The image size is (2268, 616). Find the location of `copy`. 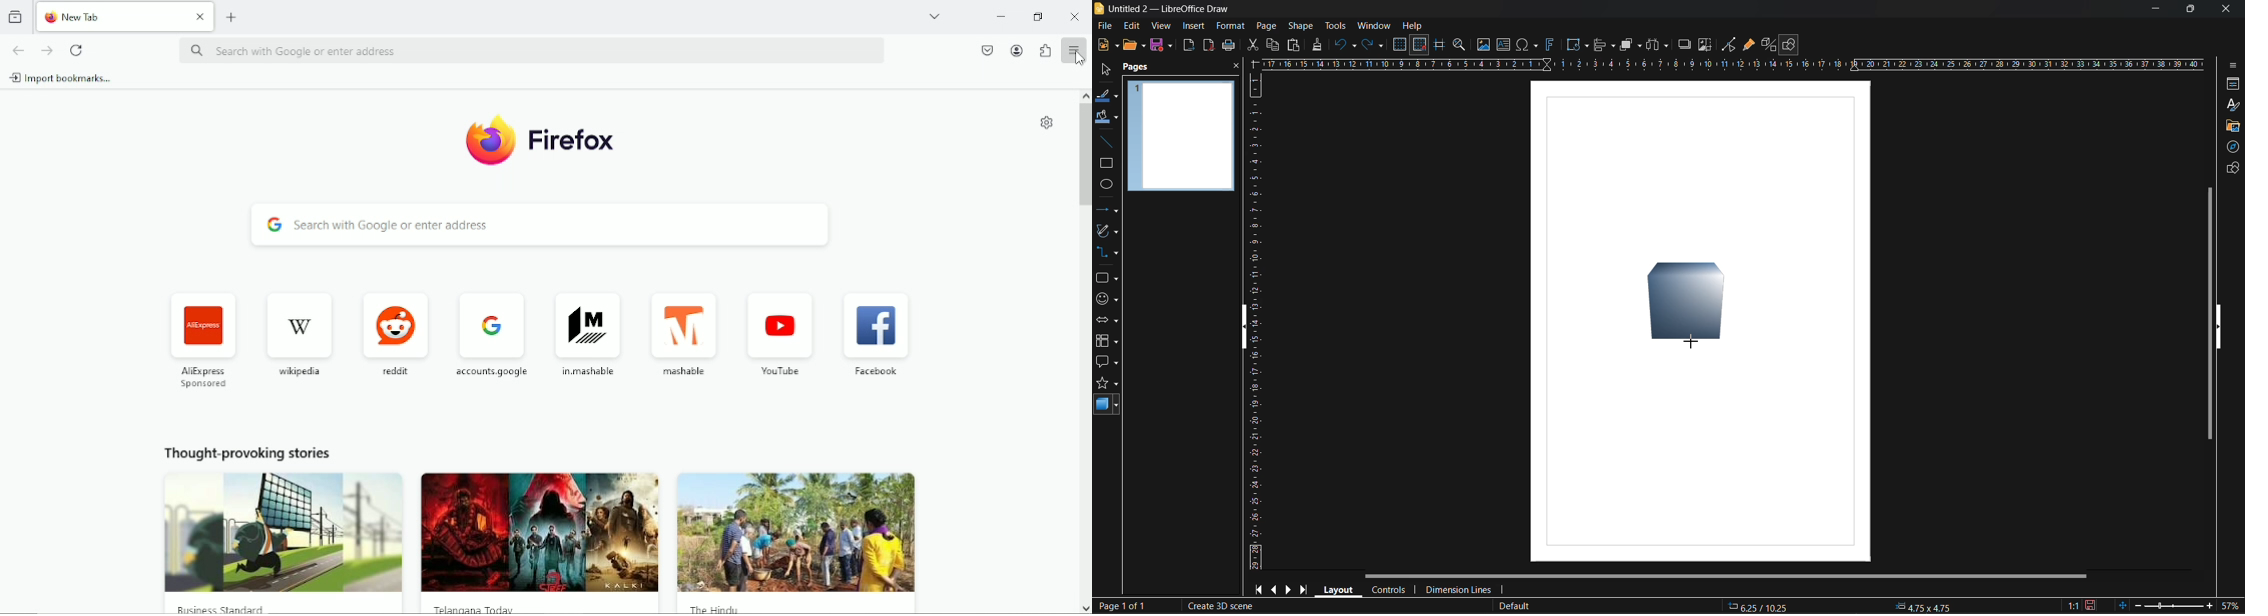

copy is located at coordinates (1272, 44).